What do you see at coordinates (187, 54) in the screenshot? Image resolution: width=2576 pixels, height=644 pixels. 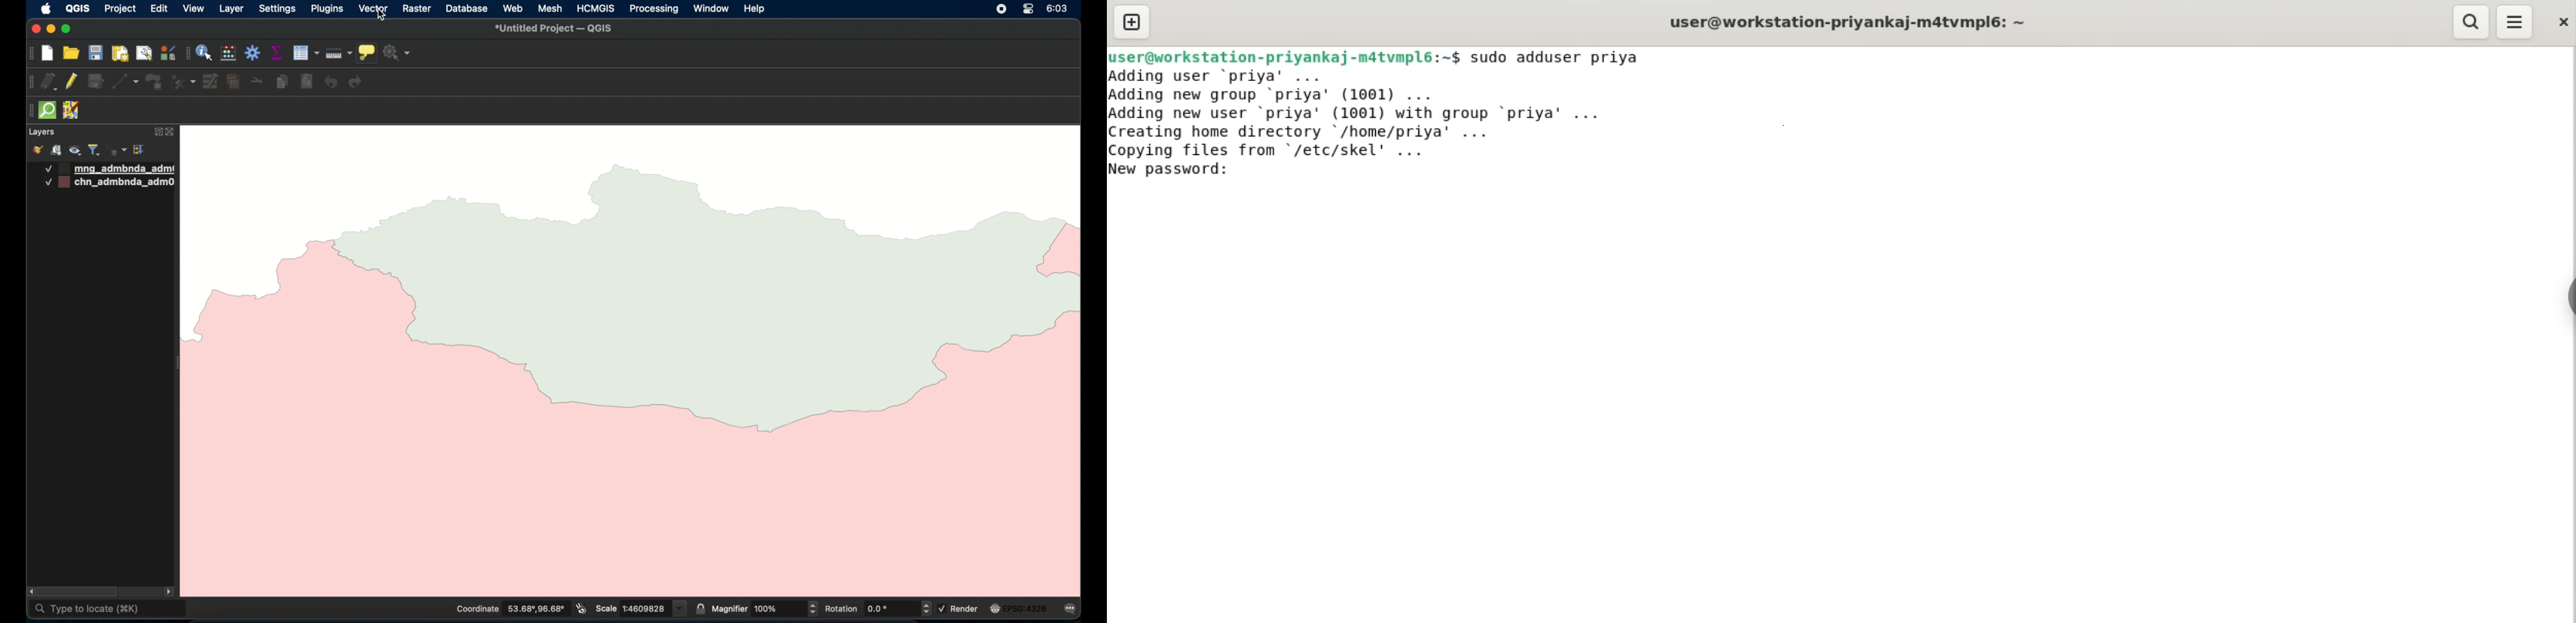 I see `attributes toolbar` at bounding box center [187, 54].